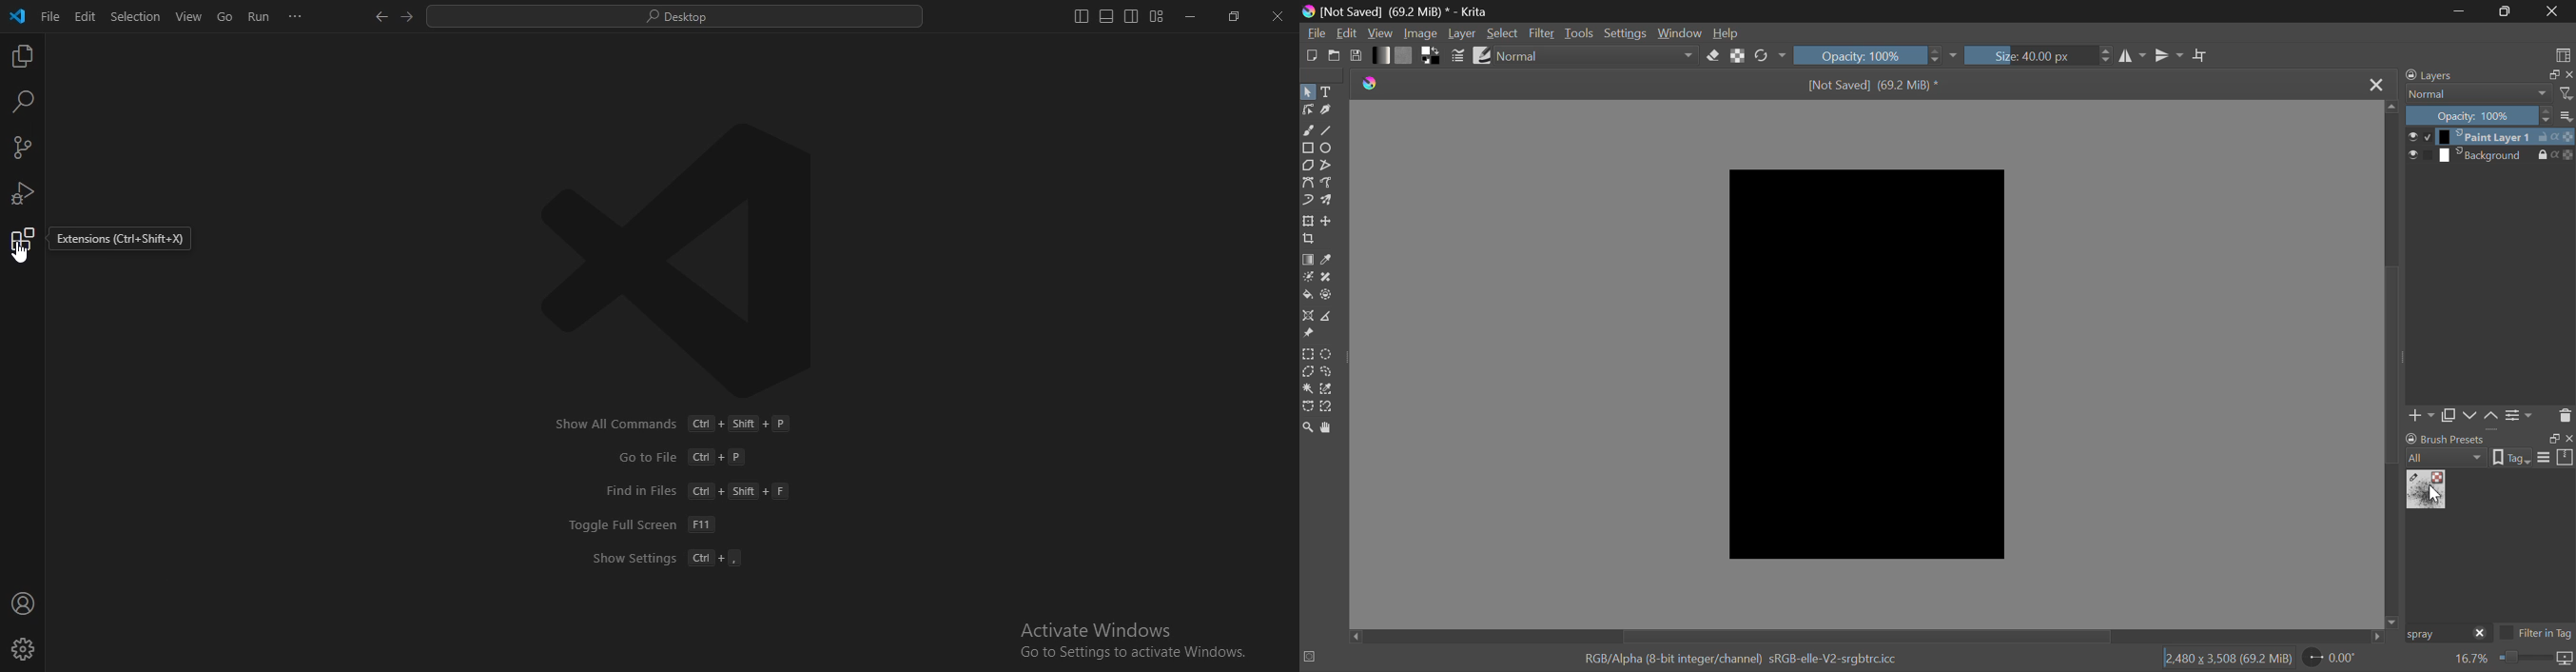  I want to click on all, so click(2448, 458).